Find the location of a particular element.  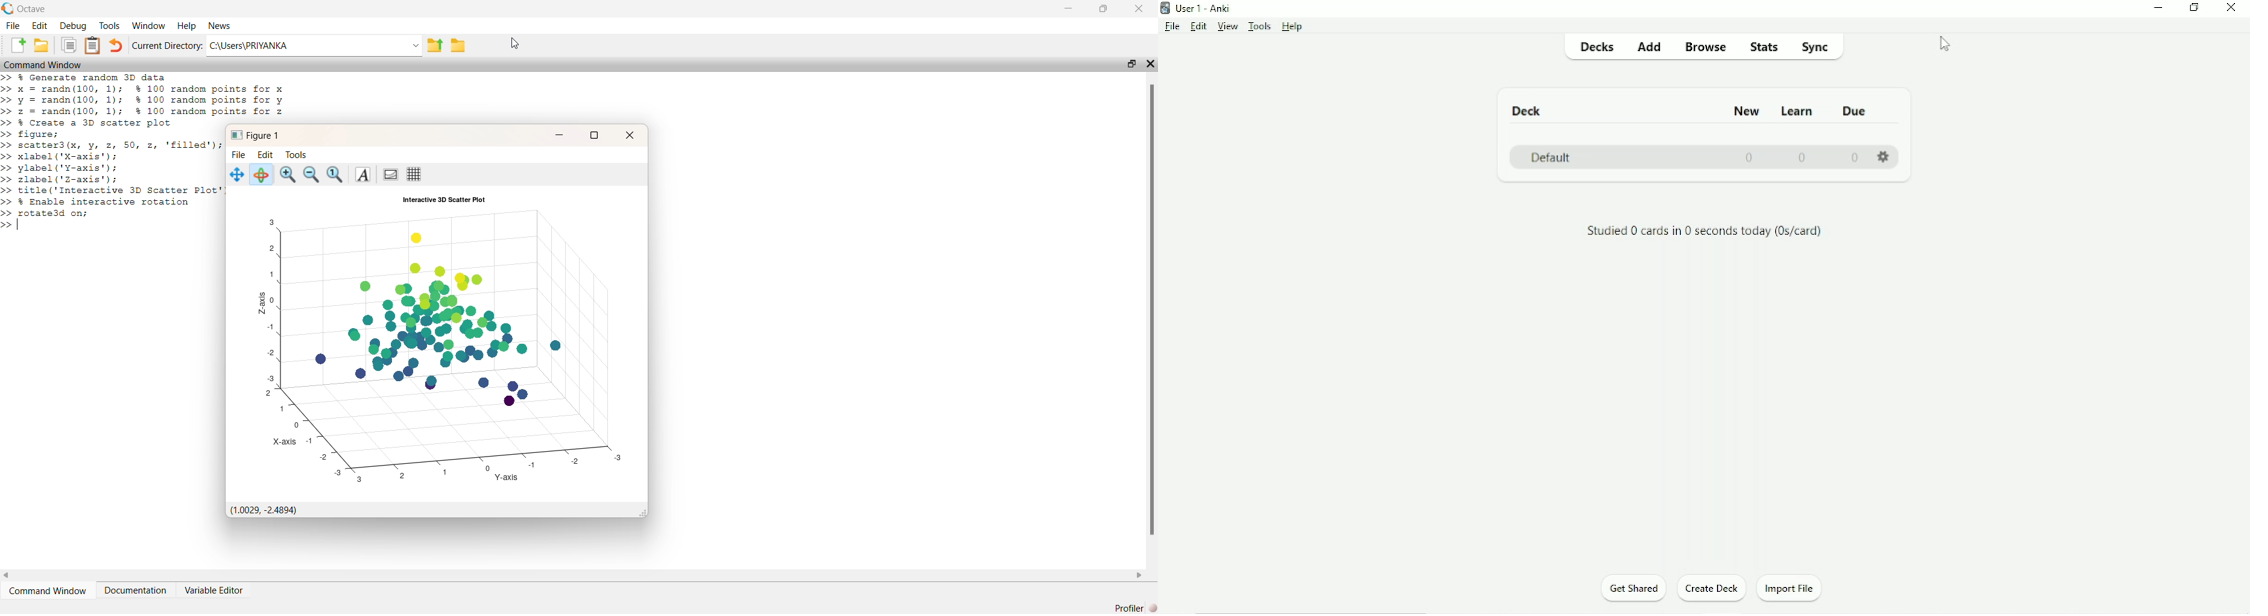

Decks is located at coordinates (1595, 46).